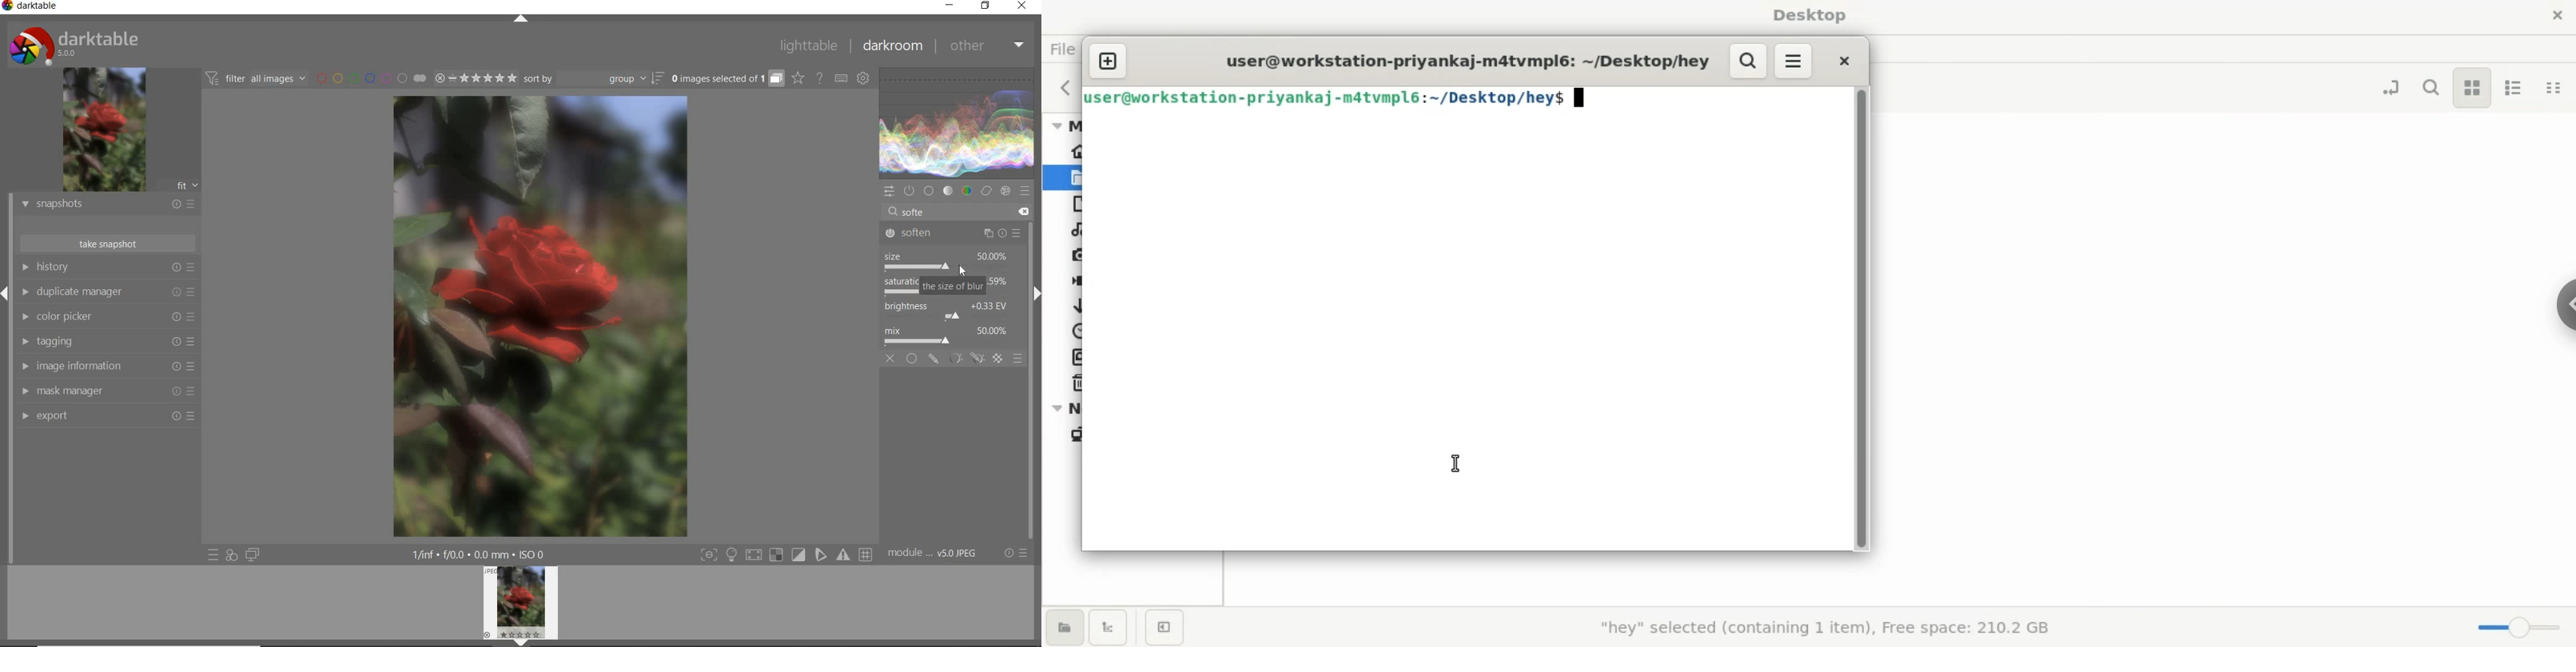 The image size is (2576, 672). I want to click on system name, so click(33, 7).